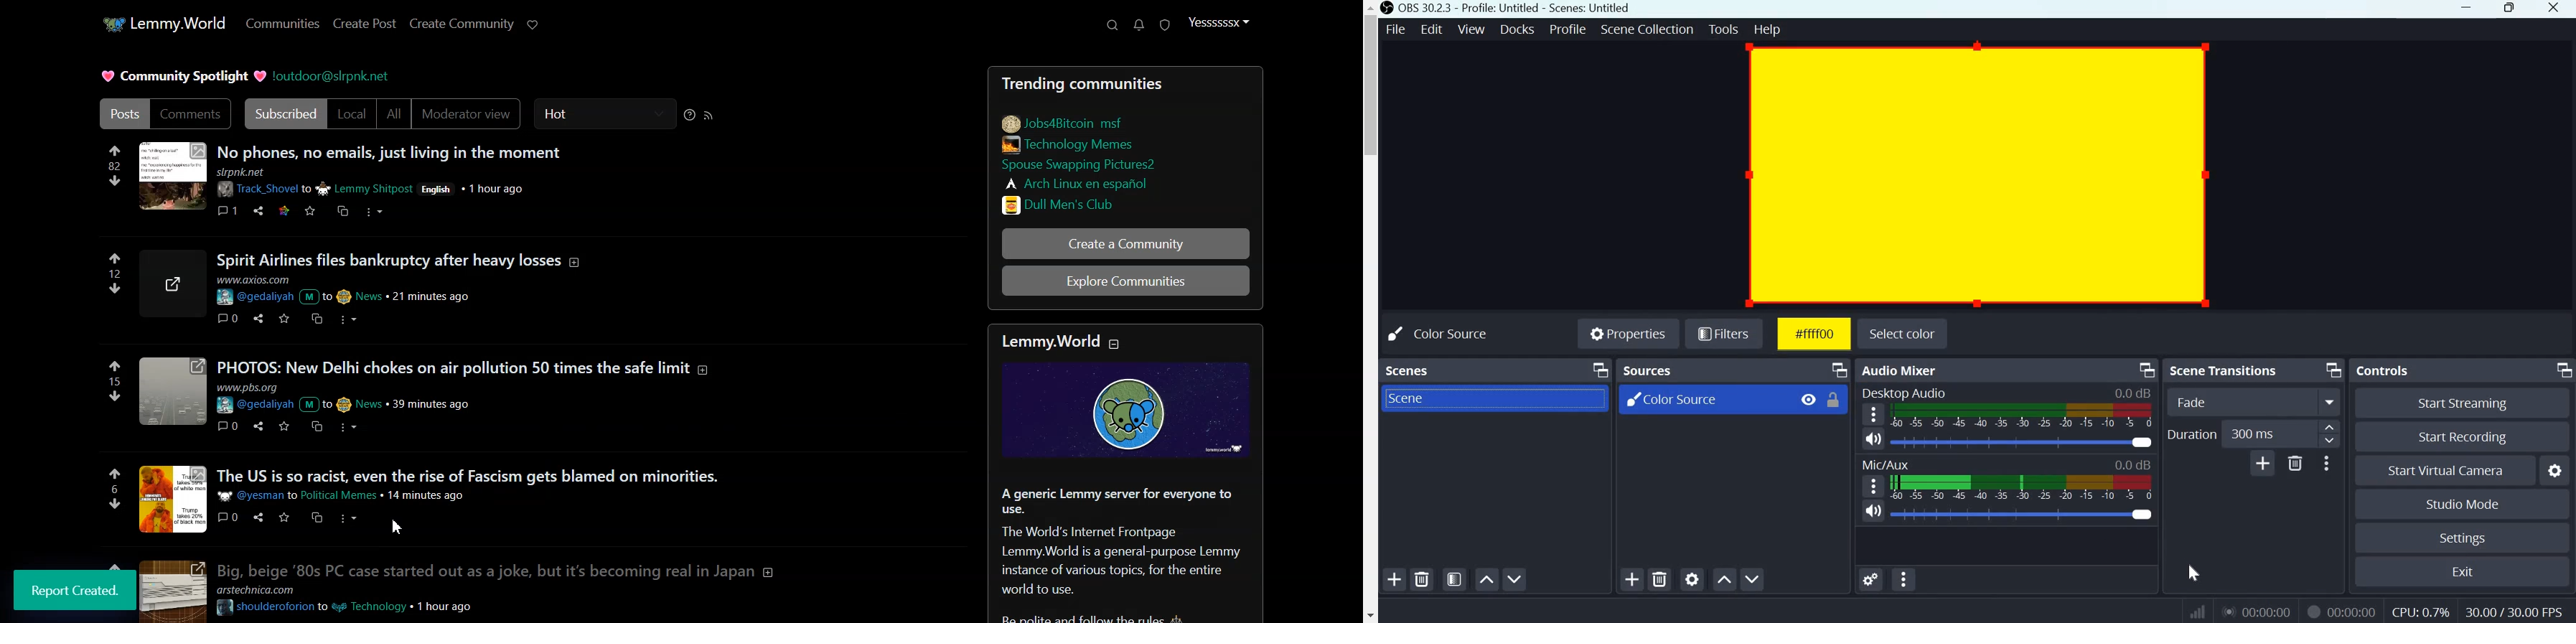 This screenshot has width=2576, height=644. Describe the element at coordinates (2263, 463) in the screenshot. I see `Add Transition` at that location.